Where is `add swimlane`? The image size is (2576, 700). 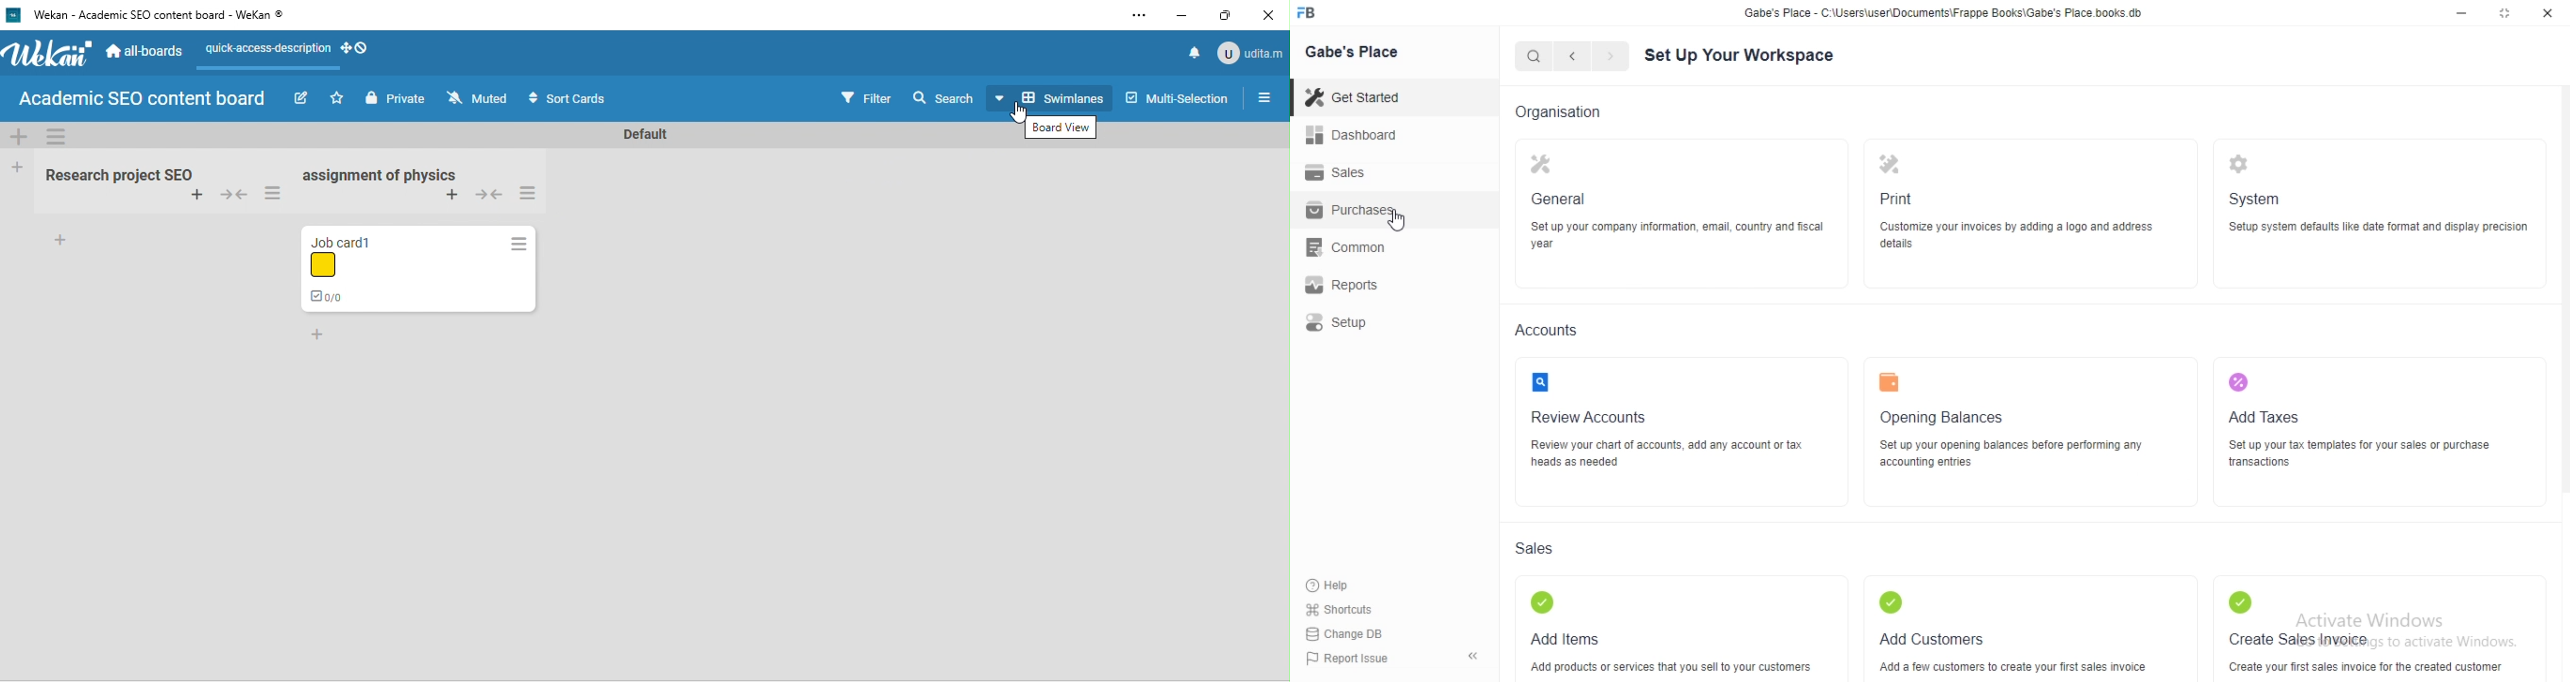
add swimlane is located at coordinates (22, 137).